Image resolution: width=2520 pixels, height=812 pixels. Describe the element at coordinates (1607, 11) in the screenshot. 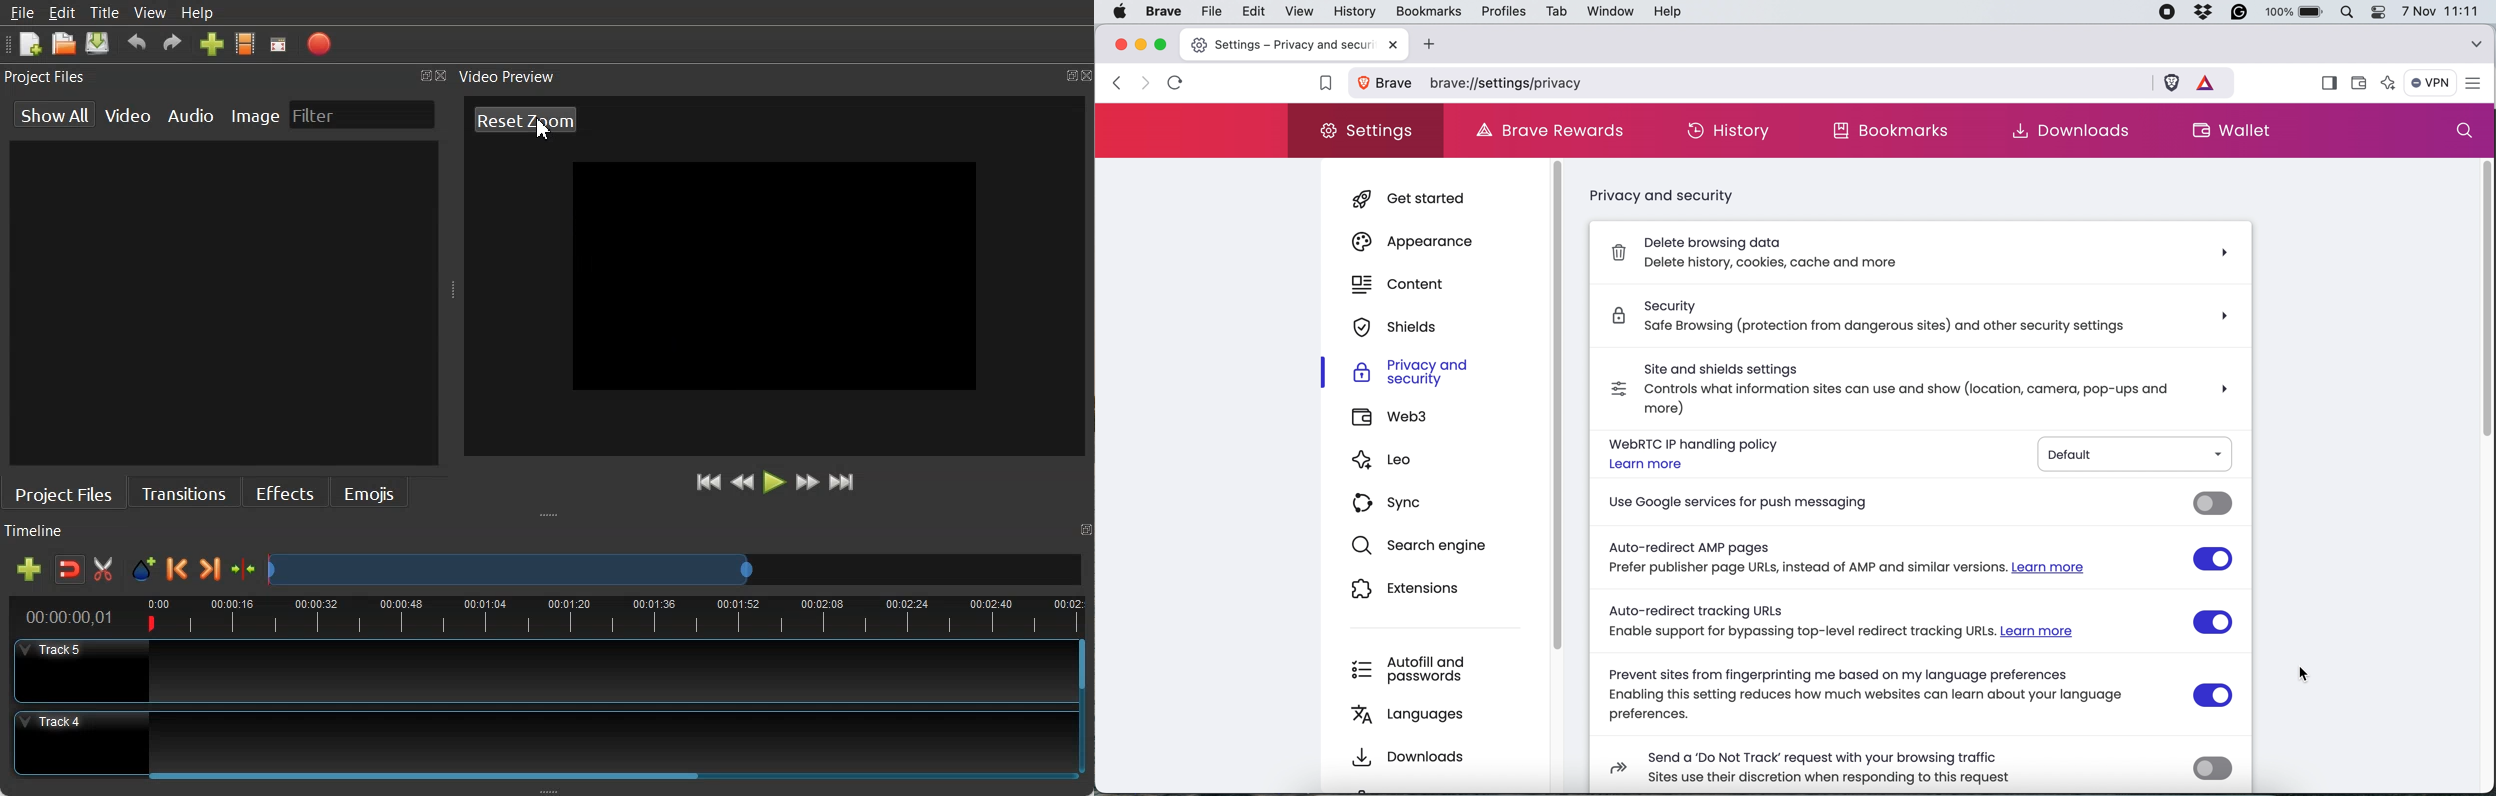

I see `window` at that location.